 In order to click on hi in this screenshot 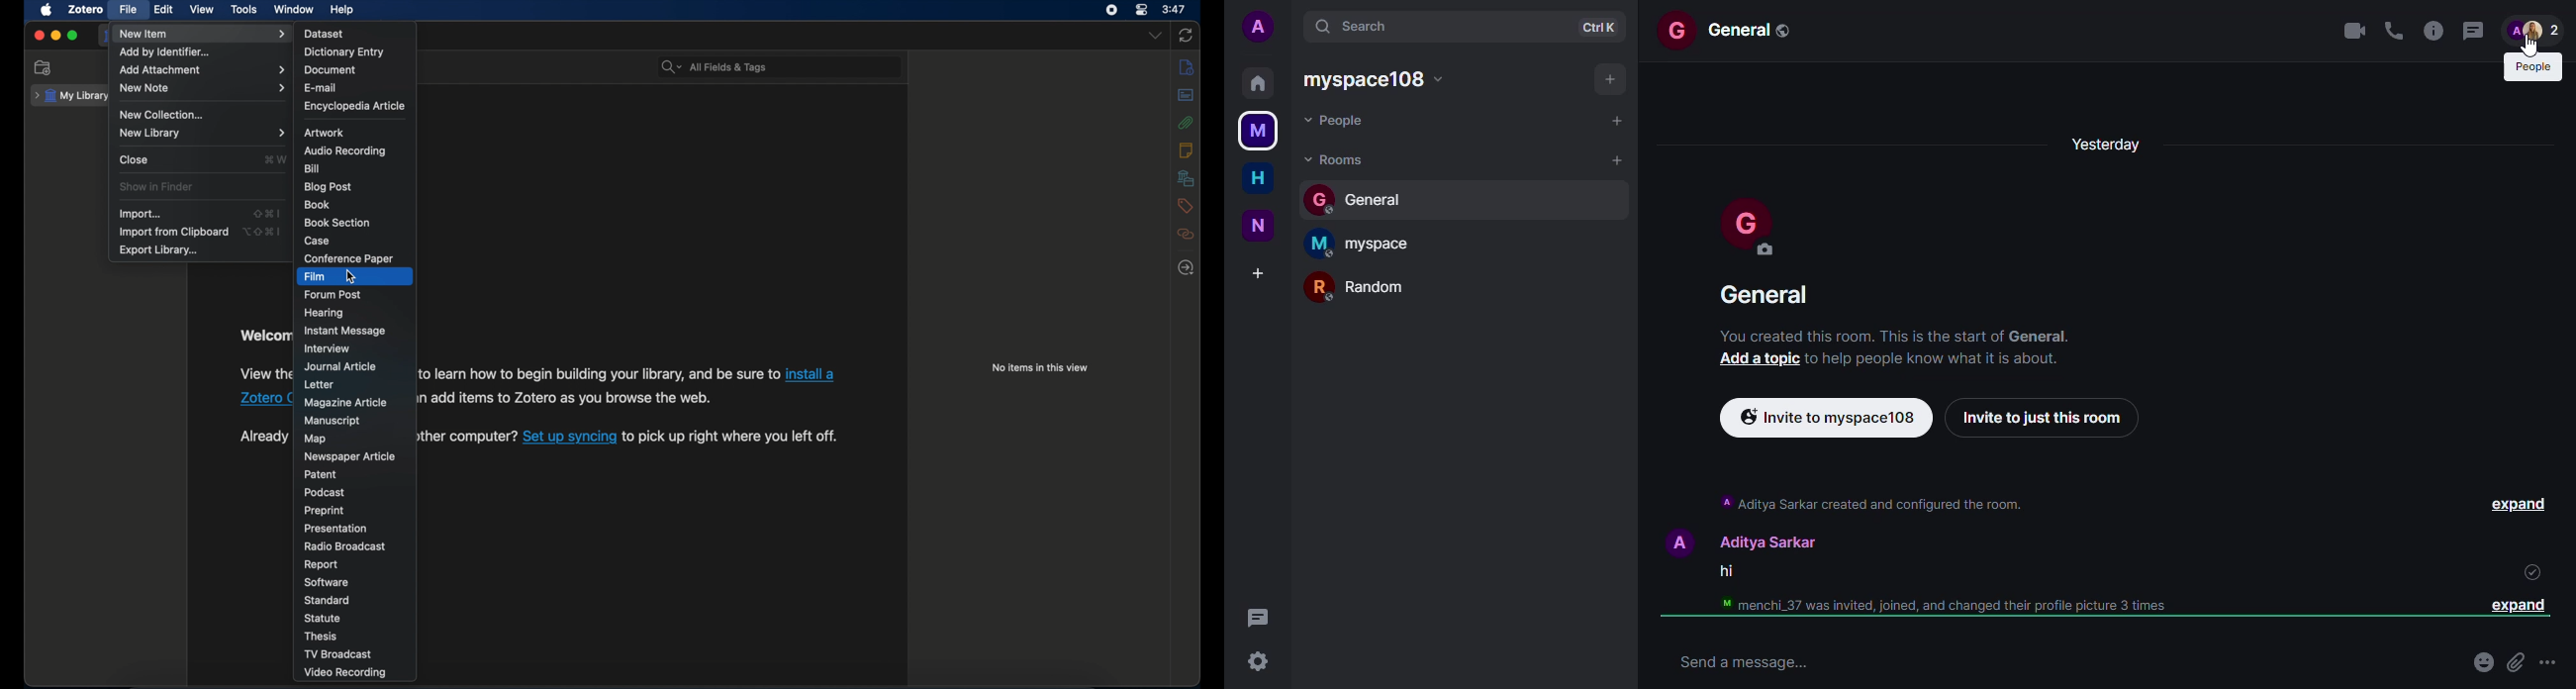, I will do `click(1732, 572)`.